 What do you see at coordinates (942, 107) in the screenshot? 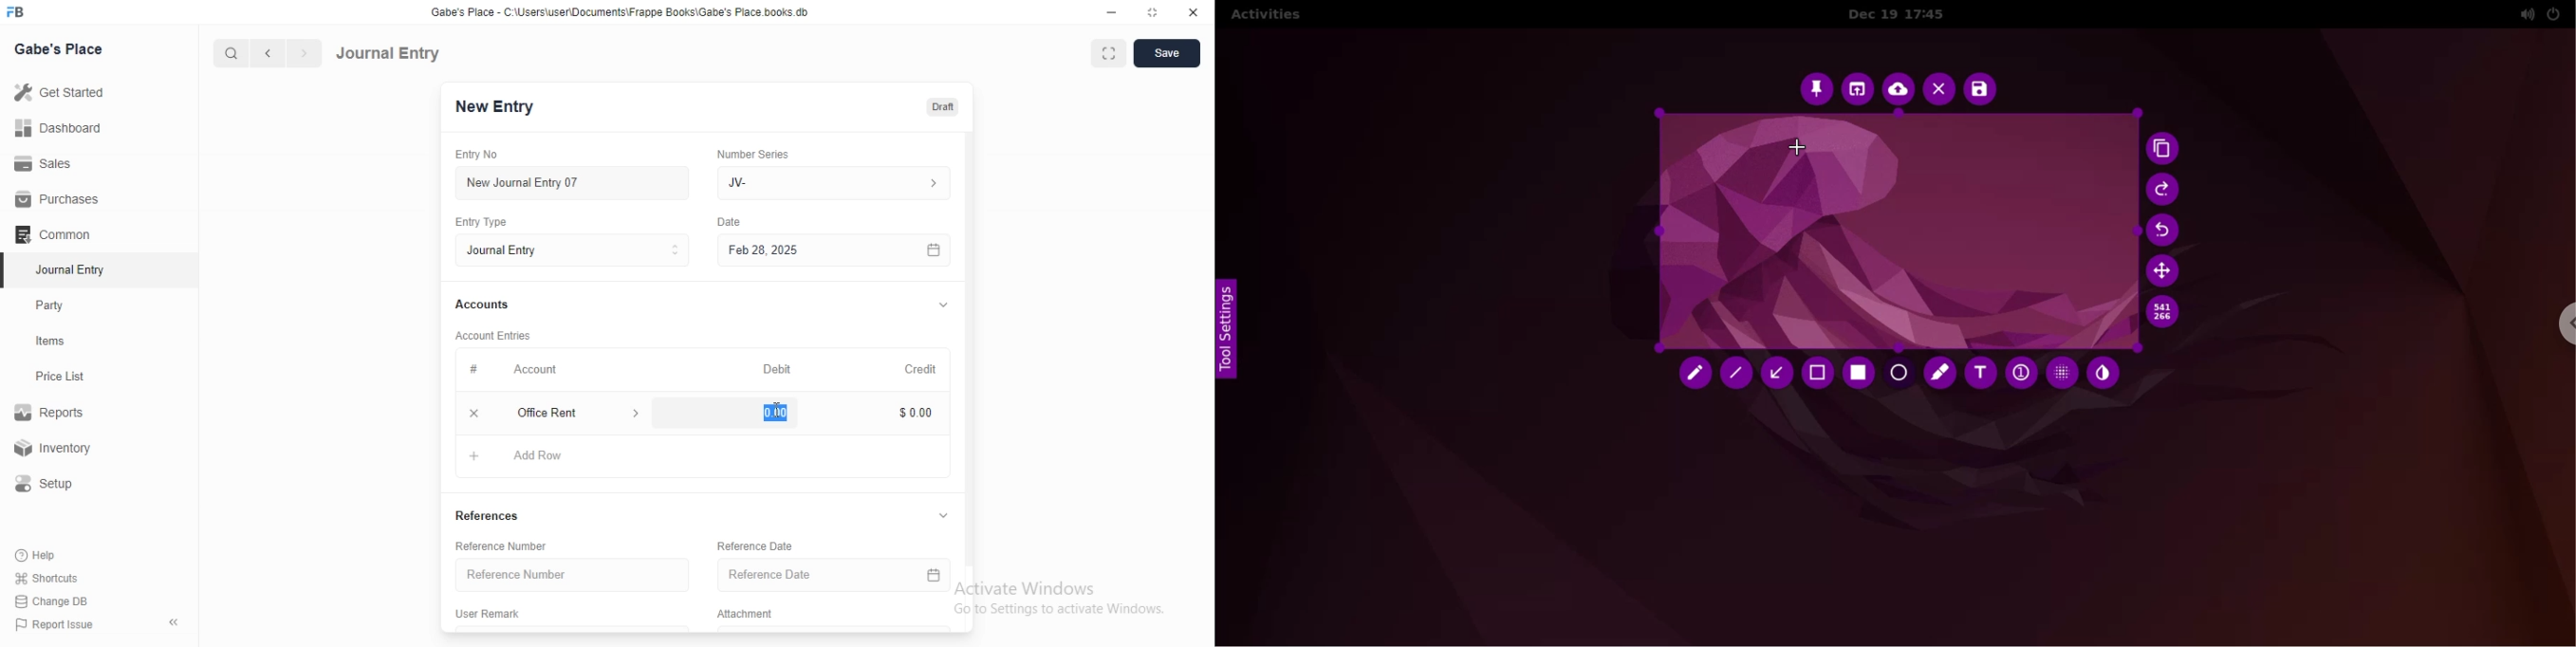
I see `Draft` at bounding box center [942, 107].